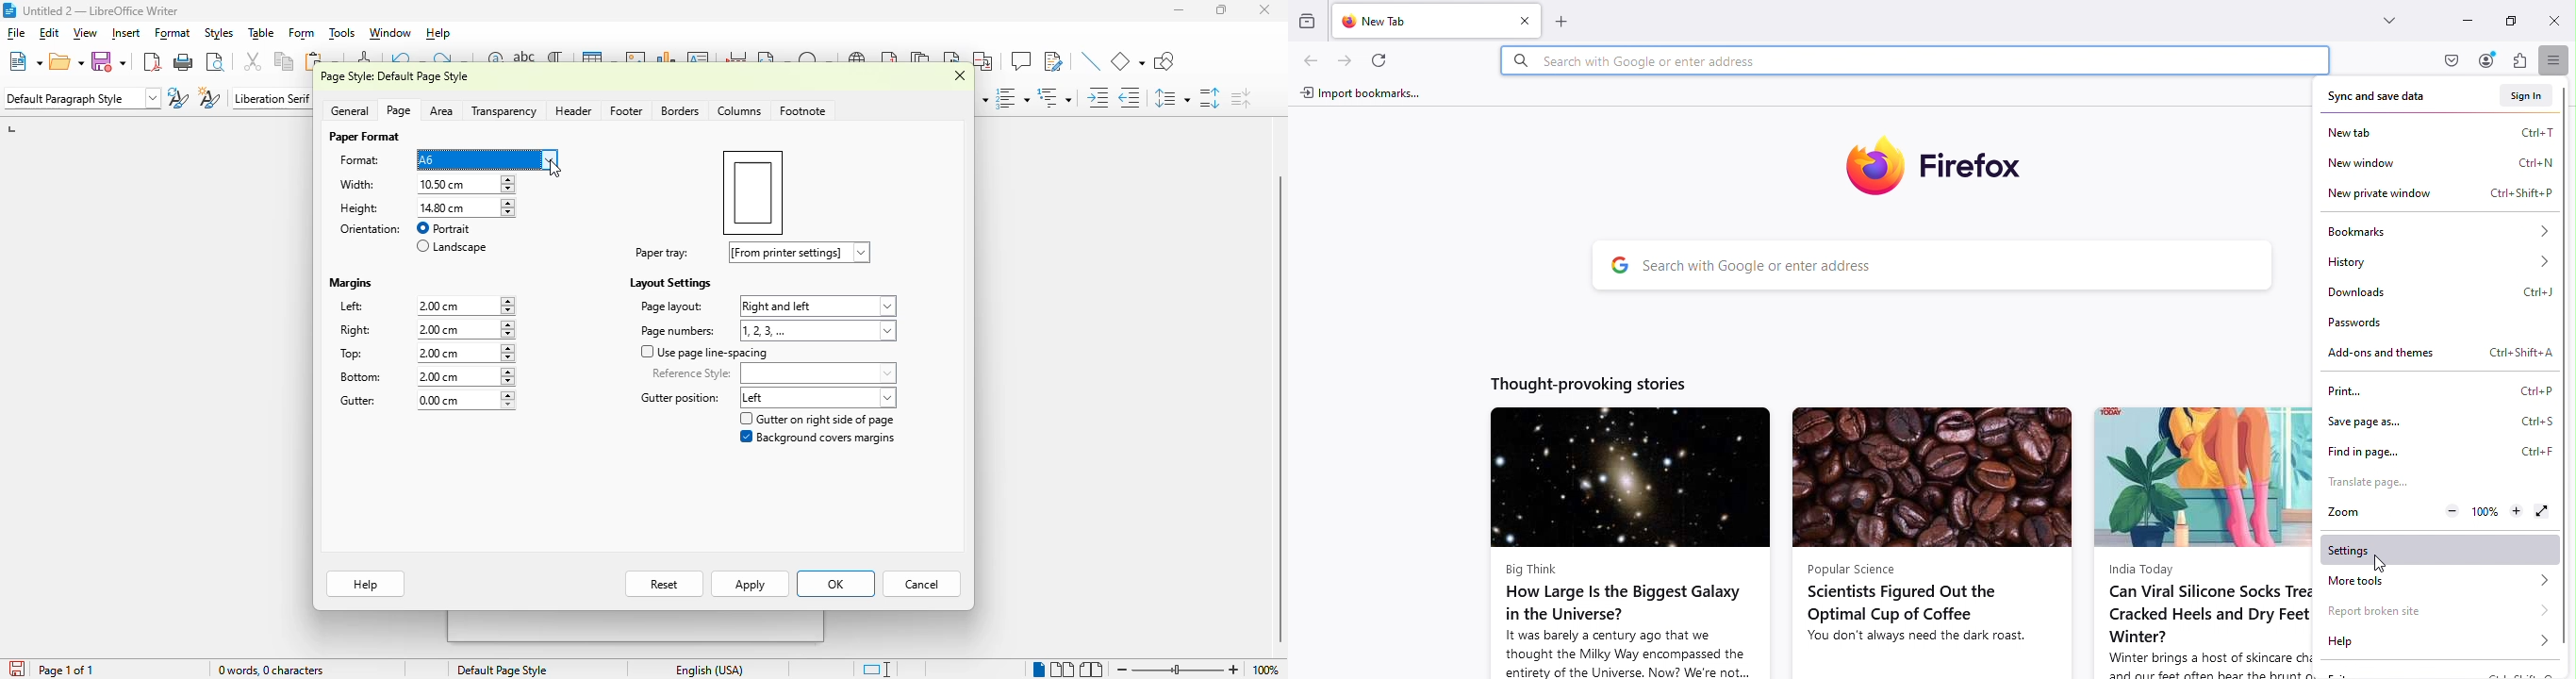 This screenshot has height=700, width=2576. What do you see at coordinates (1123, 670) in the screenshot?
I see `zoom out` at bounding box center [1123, 670].